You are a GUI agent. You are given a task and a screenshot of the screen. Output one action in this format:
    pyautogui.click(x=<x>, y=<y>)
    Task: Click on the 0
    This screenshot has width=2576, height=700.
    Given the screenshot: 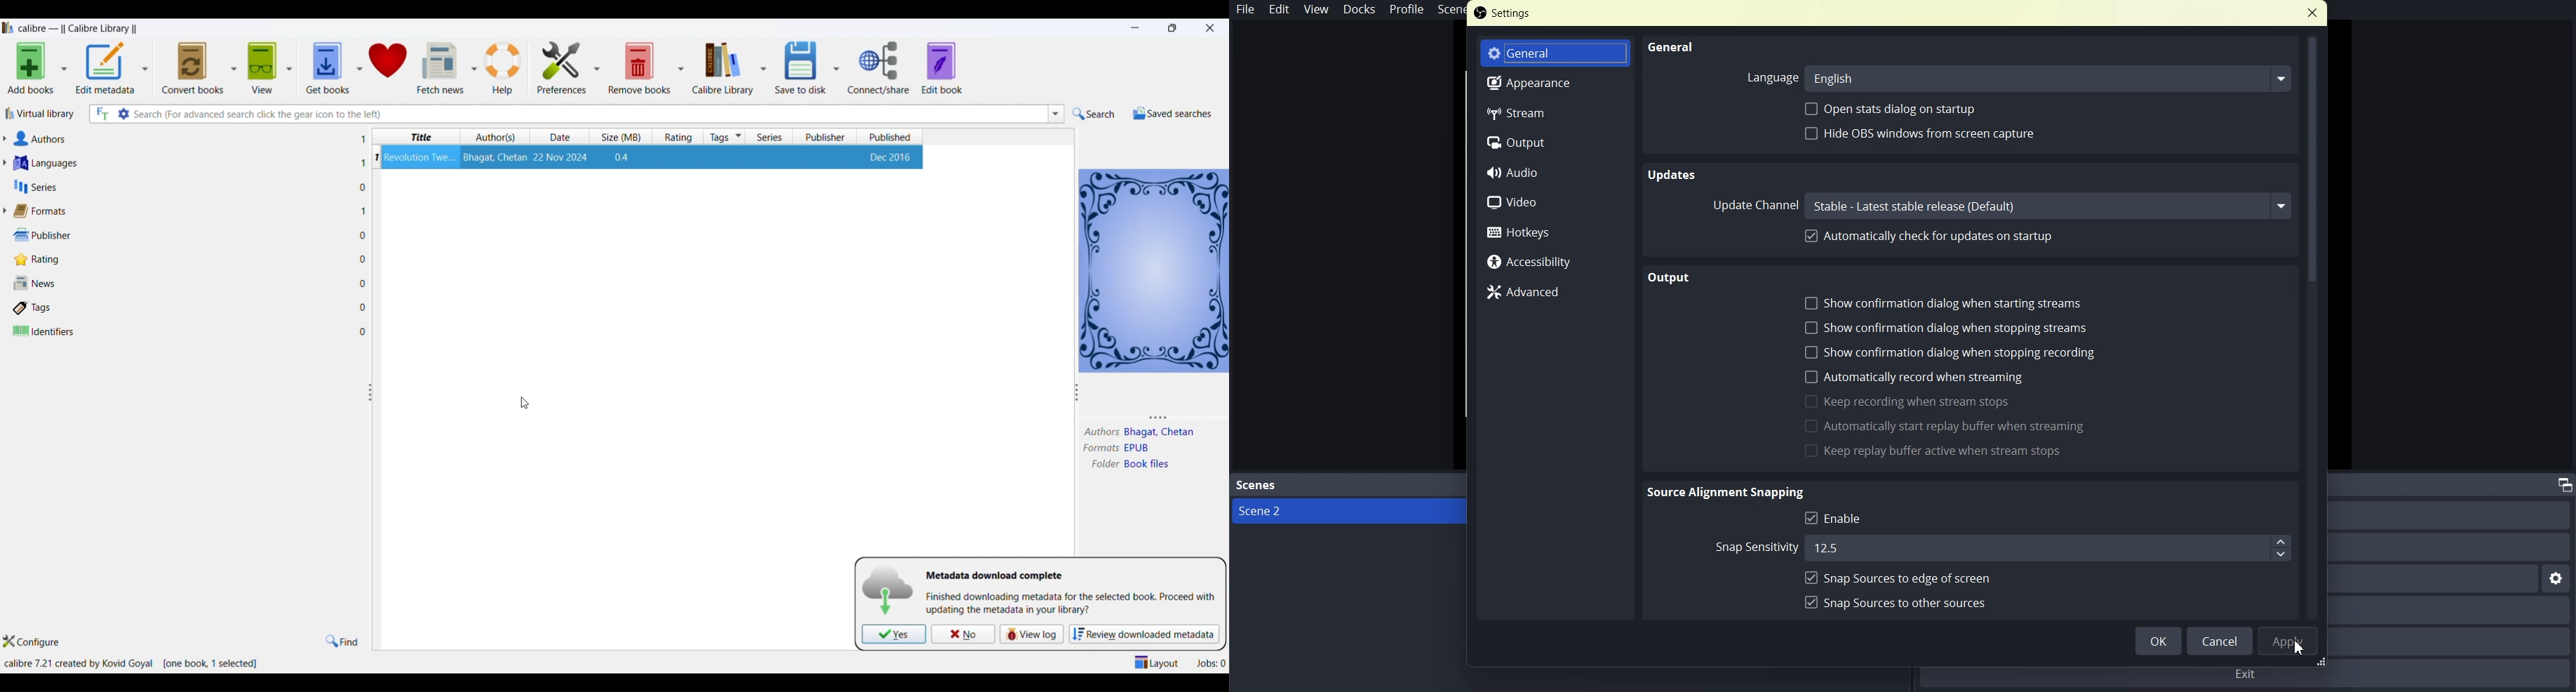 What is the action you would take?
    pyautogui.click(x=363, y=188)
    